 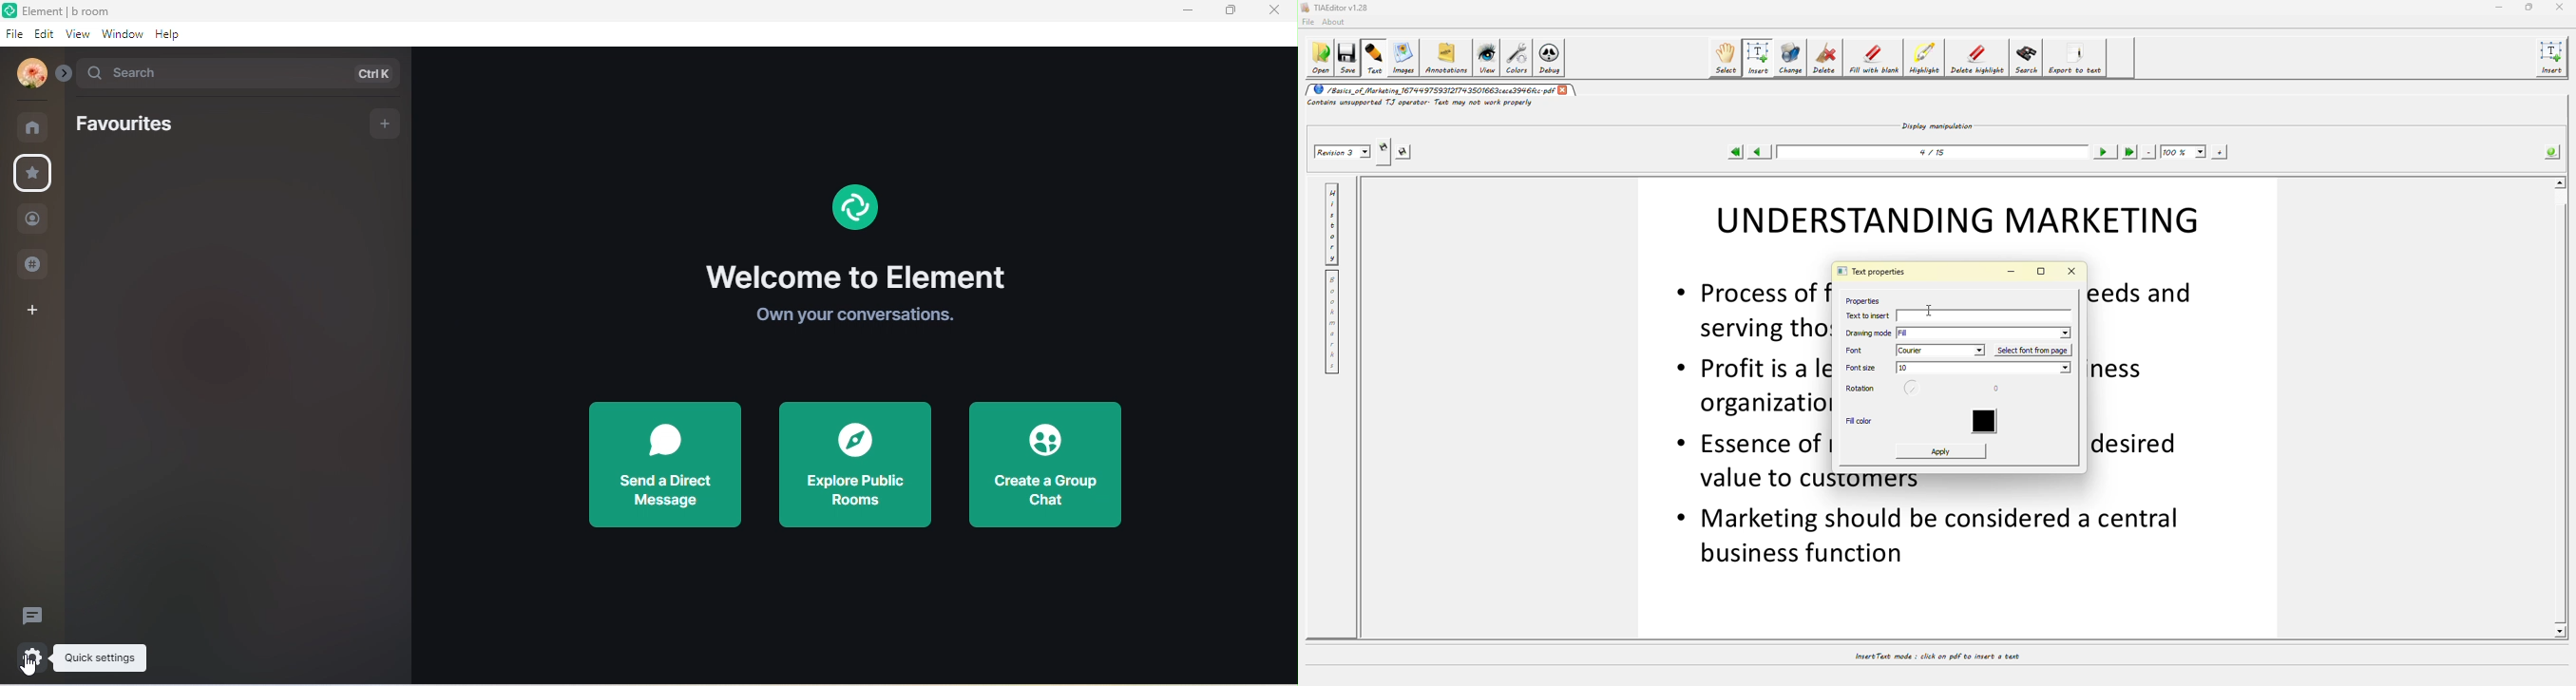 I want to click on favourites, so click(x=126, y=122).